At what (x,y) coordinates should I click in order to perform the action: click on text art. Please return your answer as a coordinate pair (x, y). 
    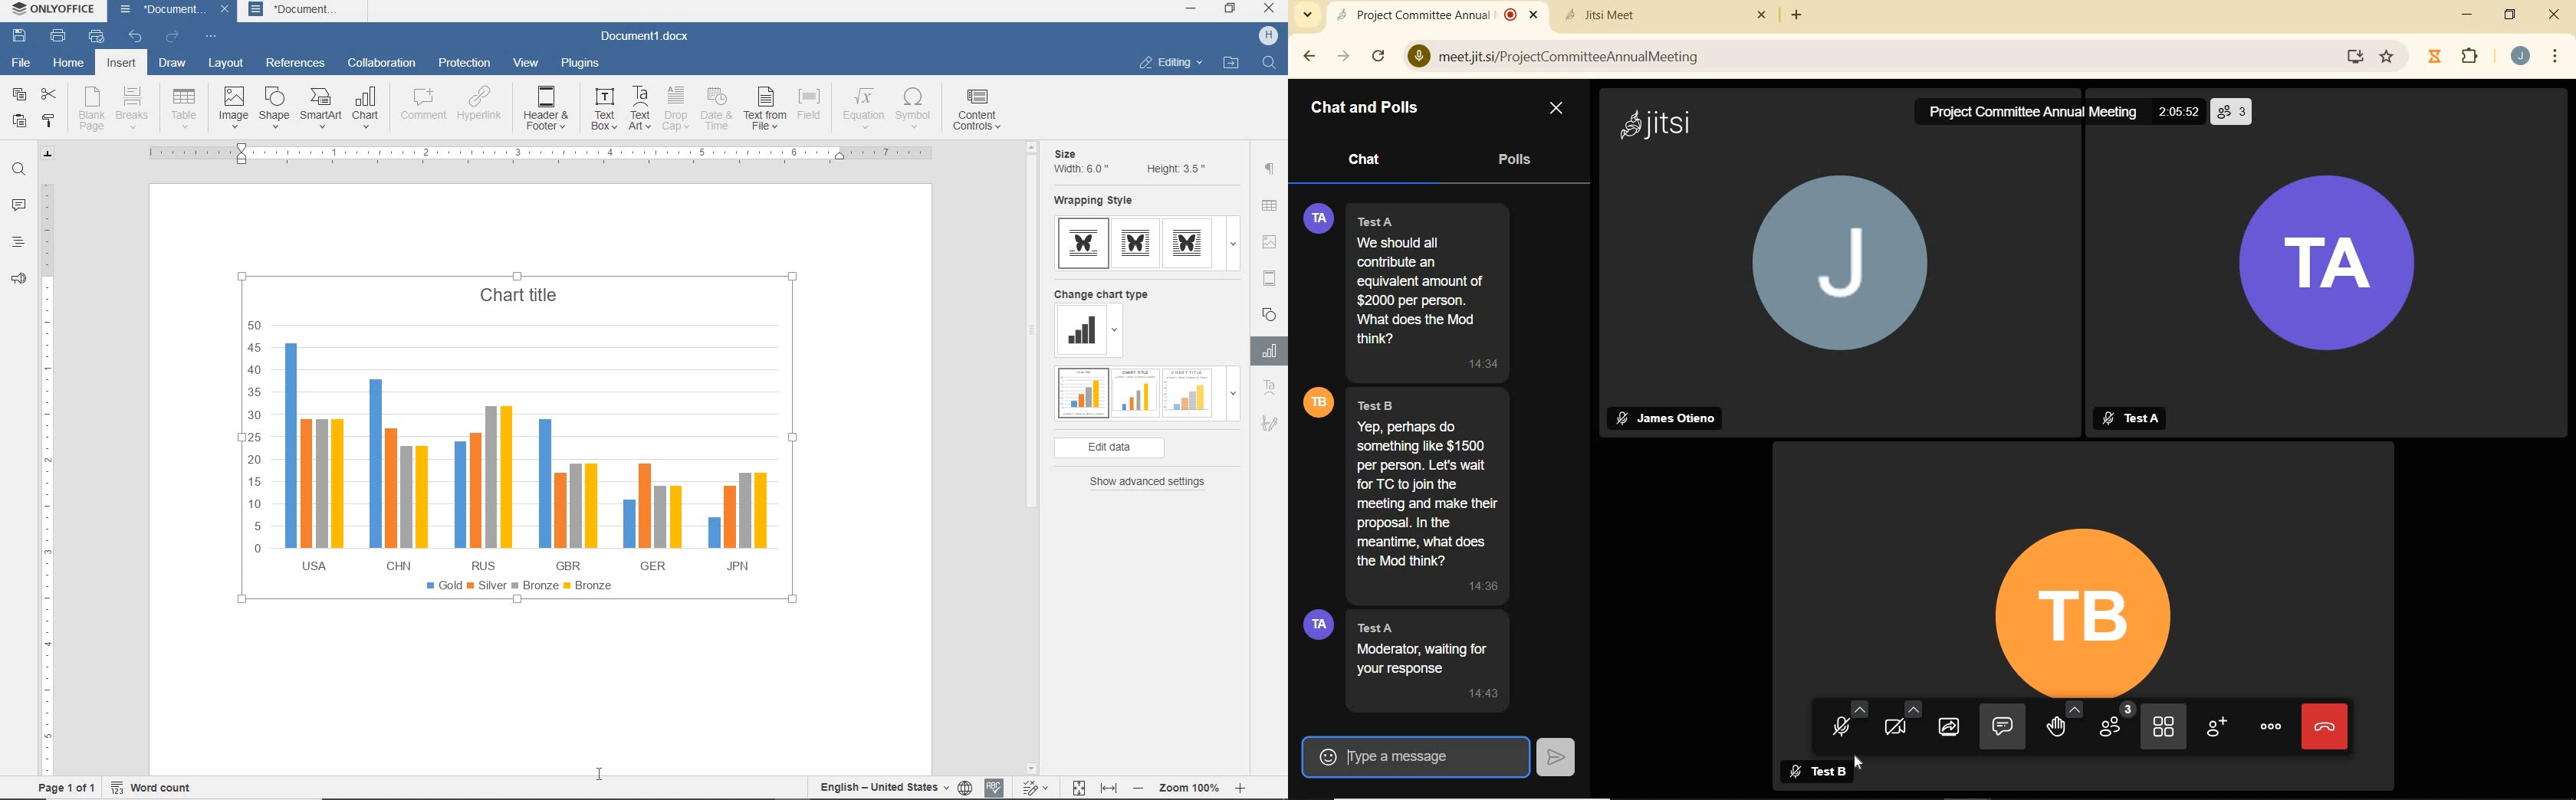
    Looking at the image, I should click on (639, 110).